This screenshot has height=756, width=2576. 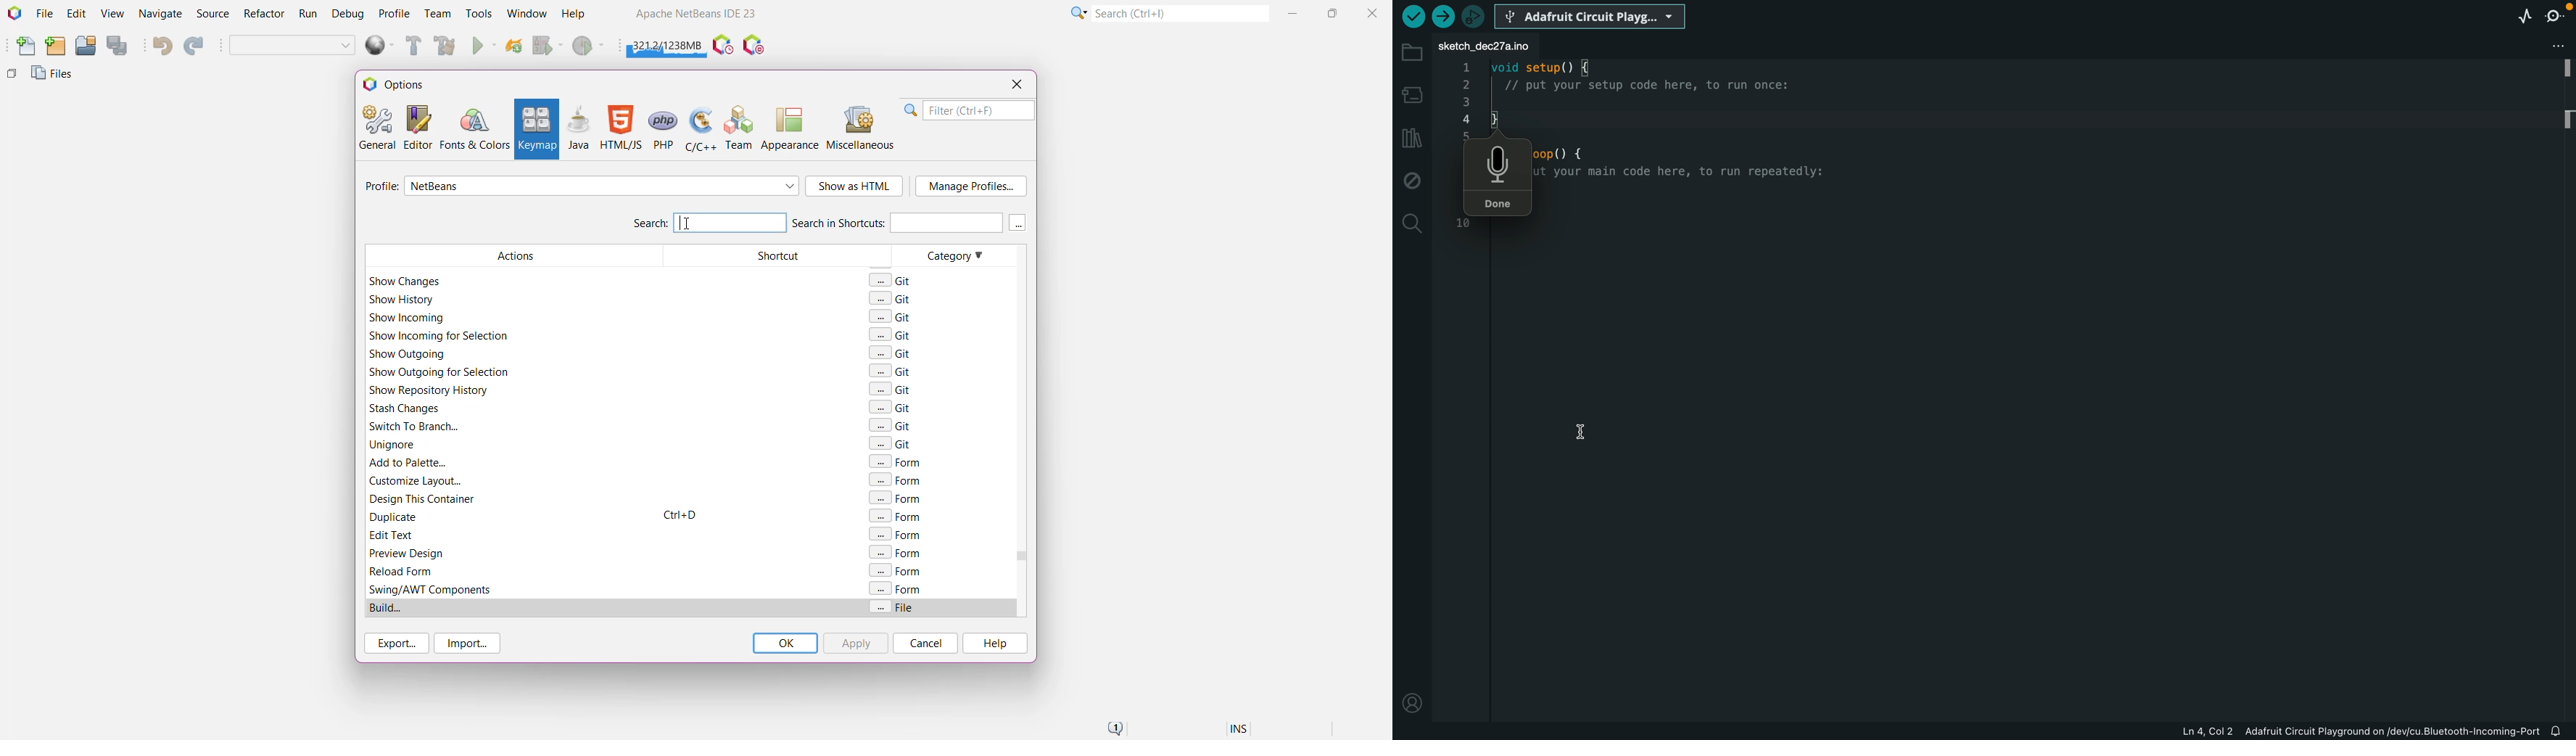 What do you see at coordinates (1374, 12) in the screenshot?
I see `Close` at bounding box center [1374, 12].